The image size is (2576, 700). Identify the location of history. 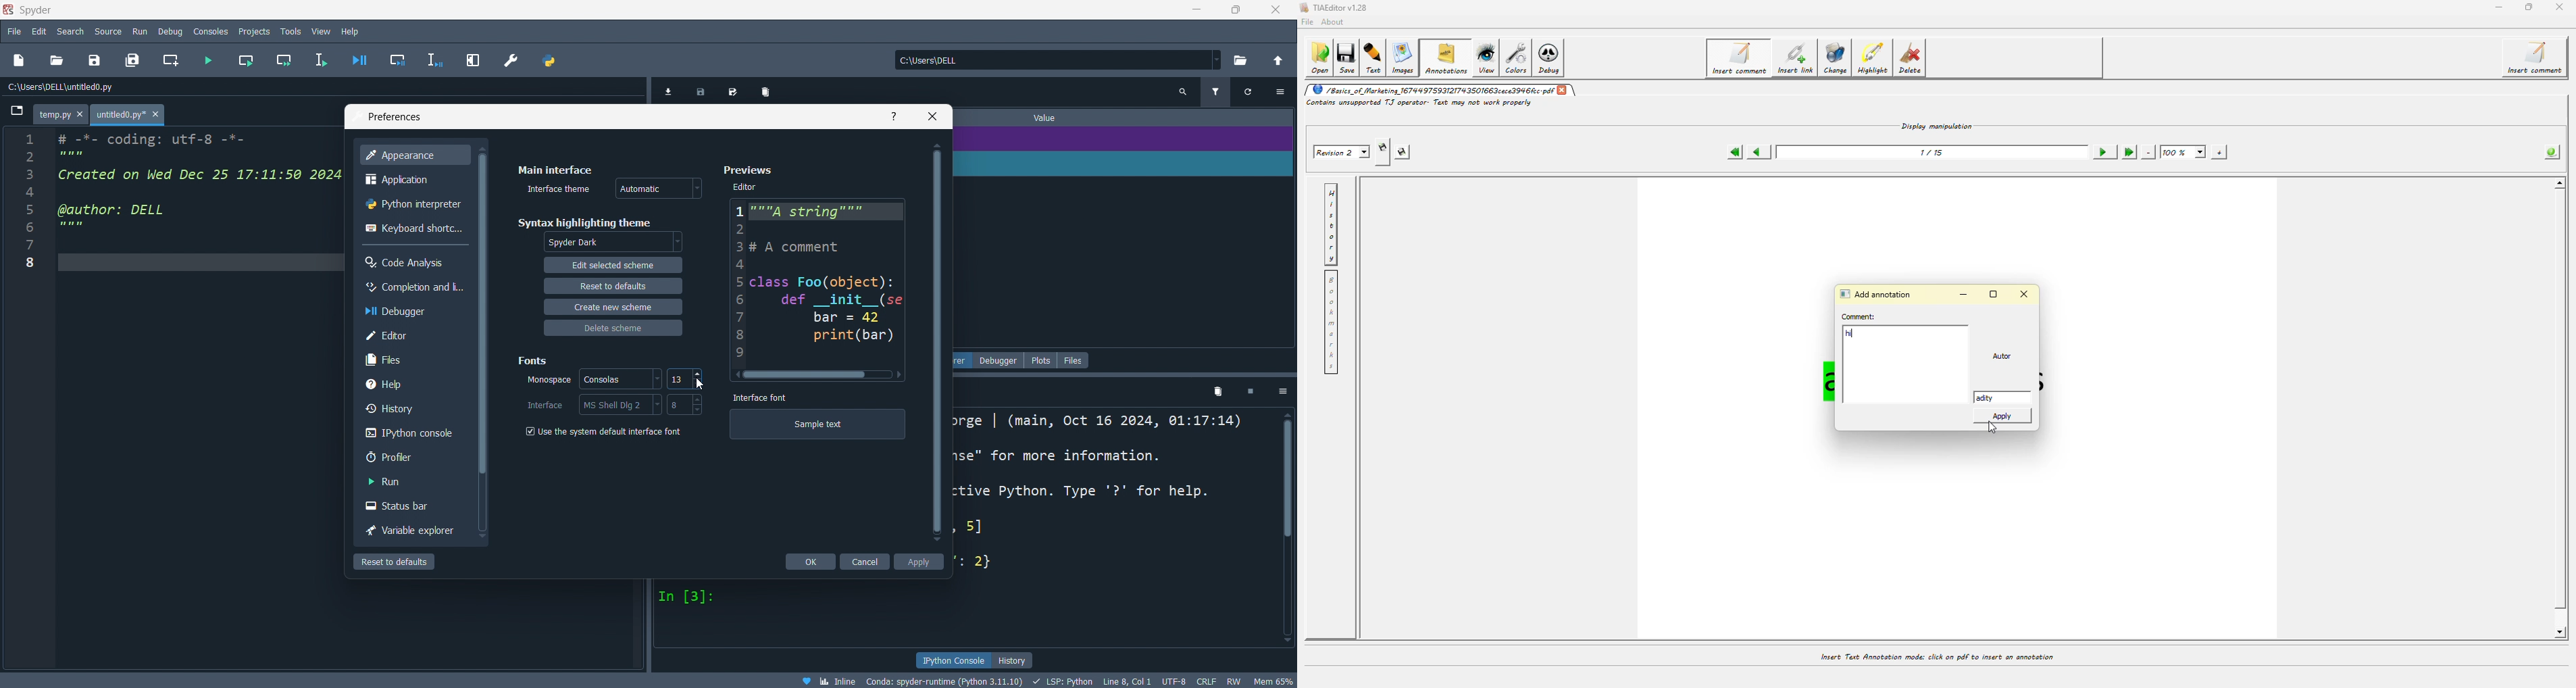
(1017, 660).